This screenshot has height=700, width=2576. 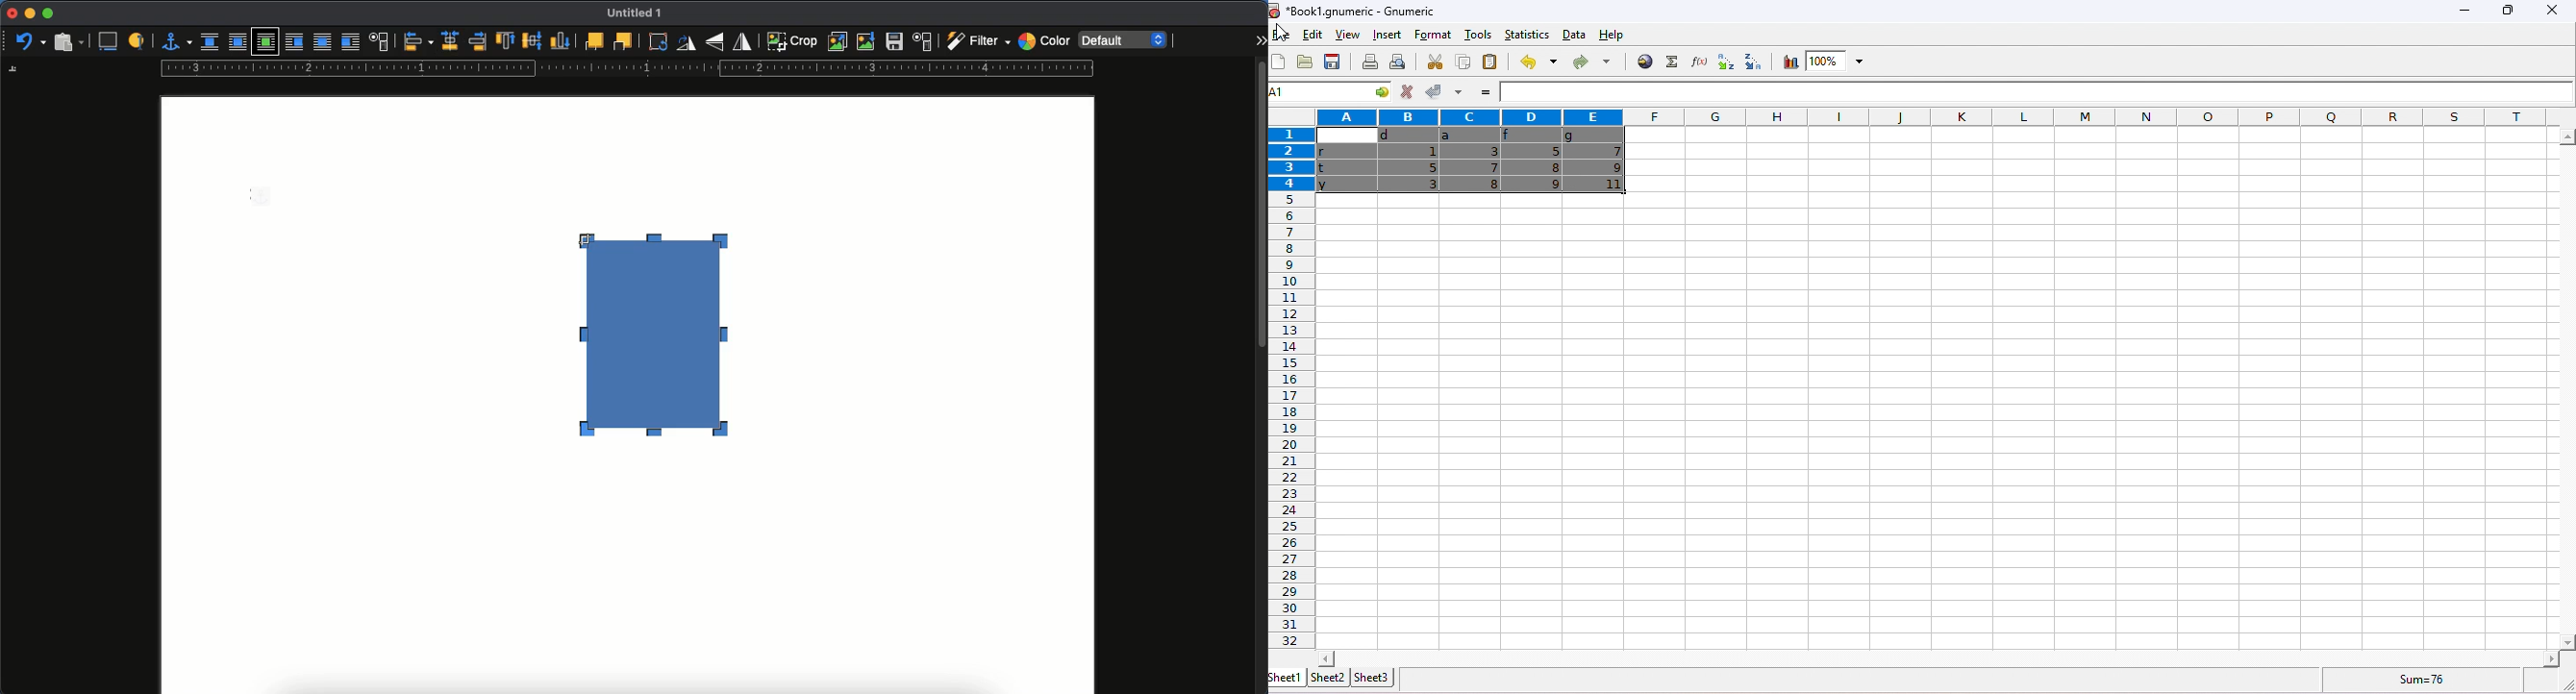 I want to click on cursor movement, so click(x=1283, y=31).